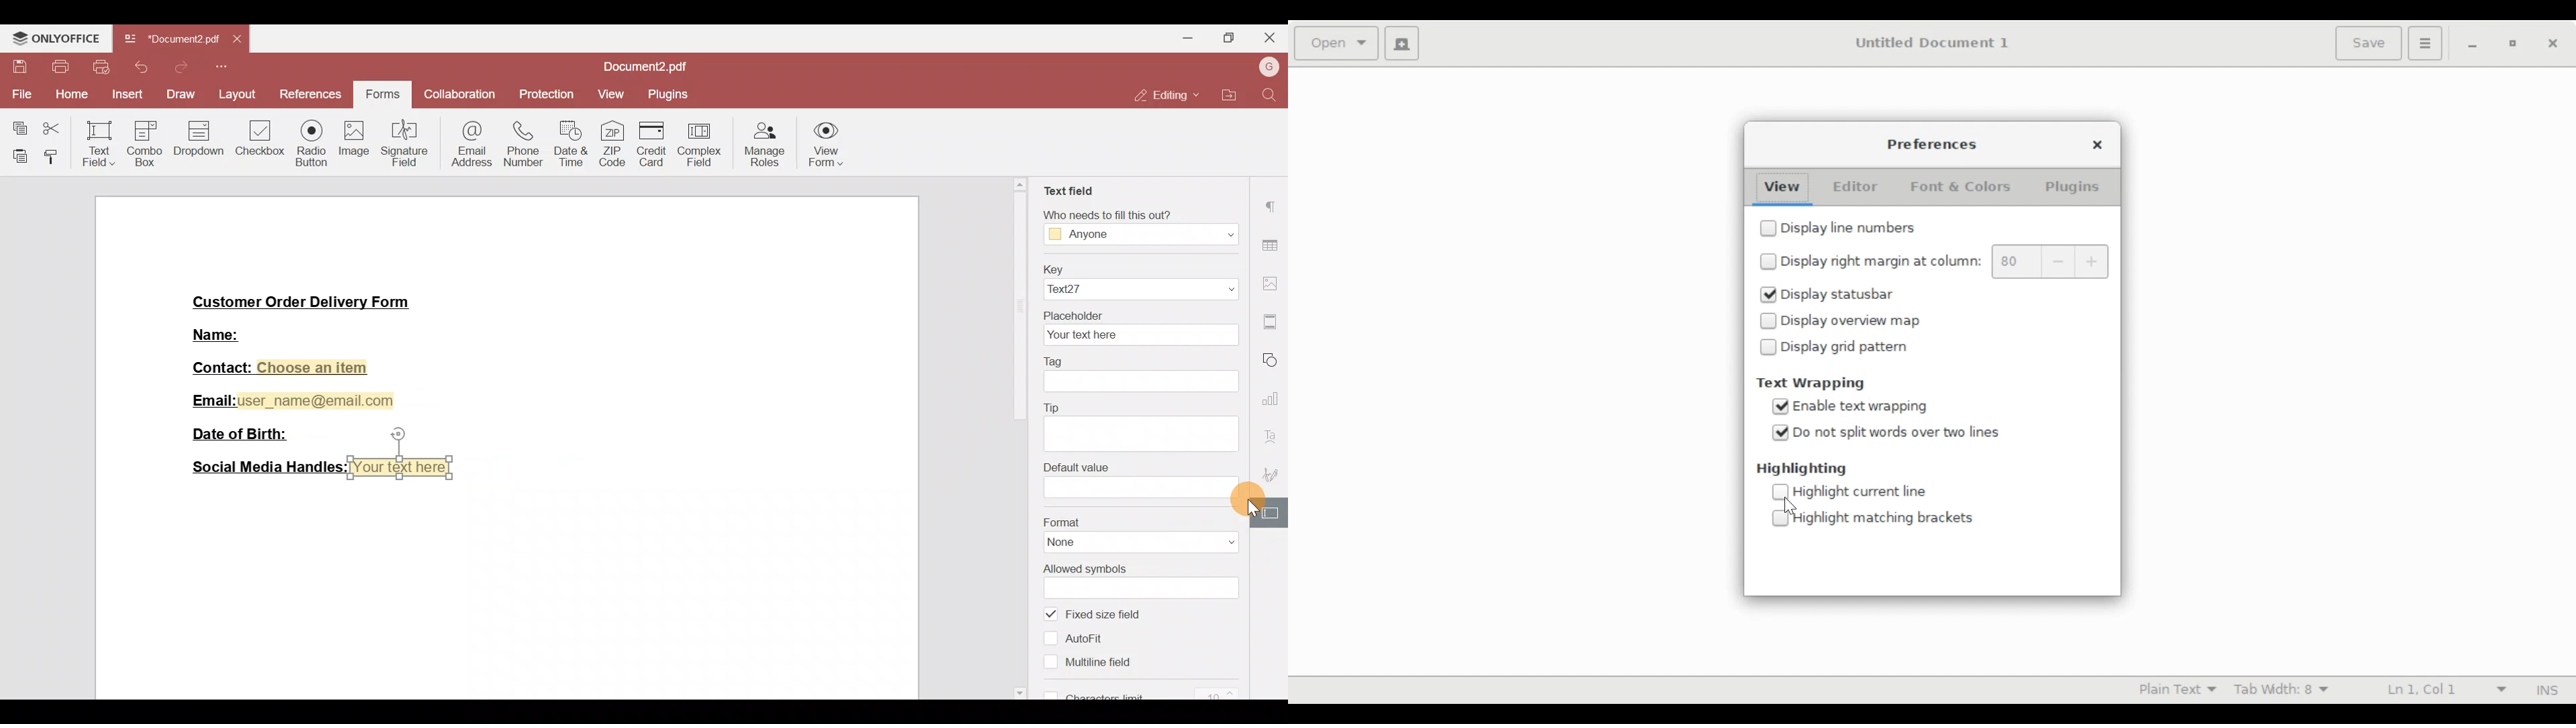  Describe the element at coordinates (1809, 383) in the screenshot. I see `Text Wrapping` at that location.